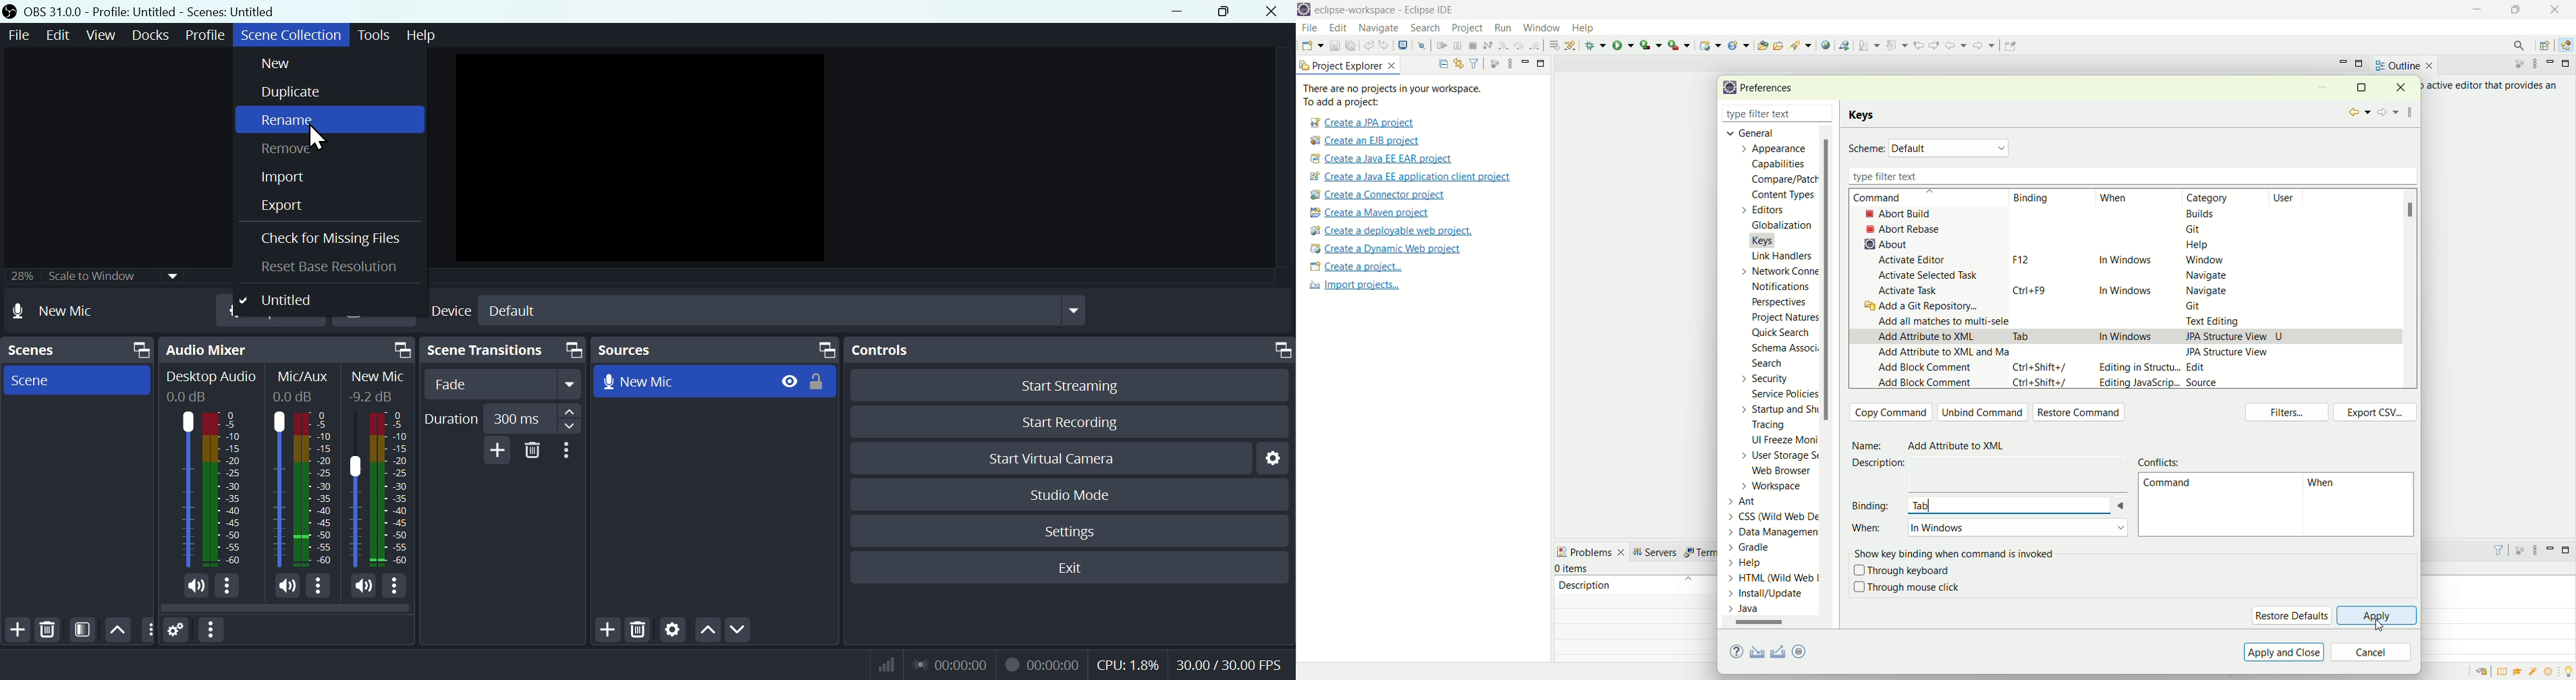  What do you see at coordinates (196, 586) in the screenshot?
I see `(un)mute` at bounding box center [196, 586].